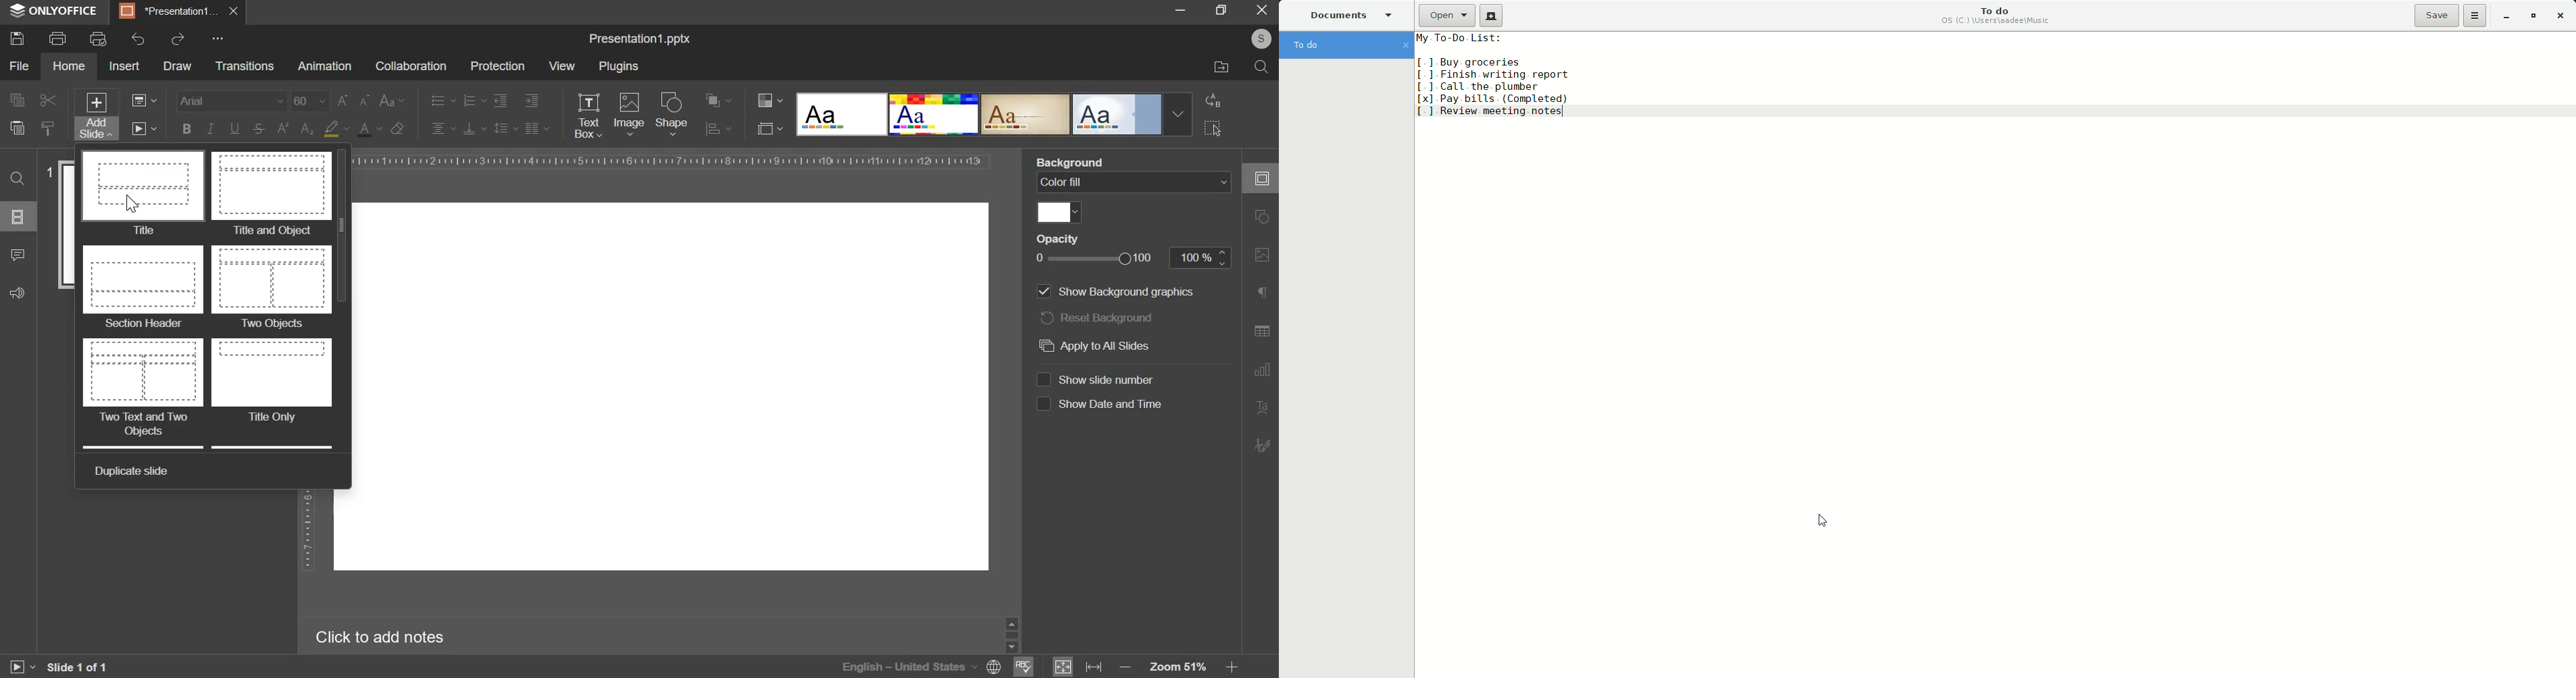 This screenshot has height=700, width=2576. What do you see at coordinates (220, 38) in the screenshot?
I see `configure quick access toolbar` at bounding box center [220, 38].